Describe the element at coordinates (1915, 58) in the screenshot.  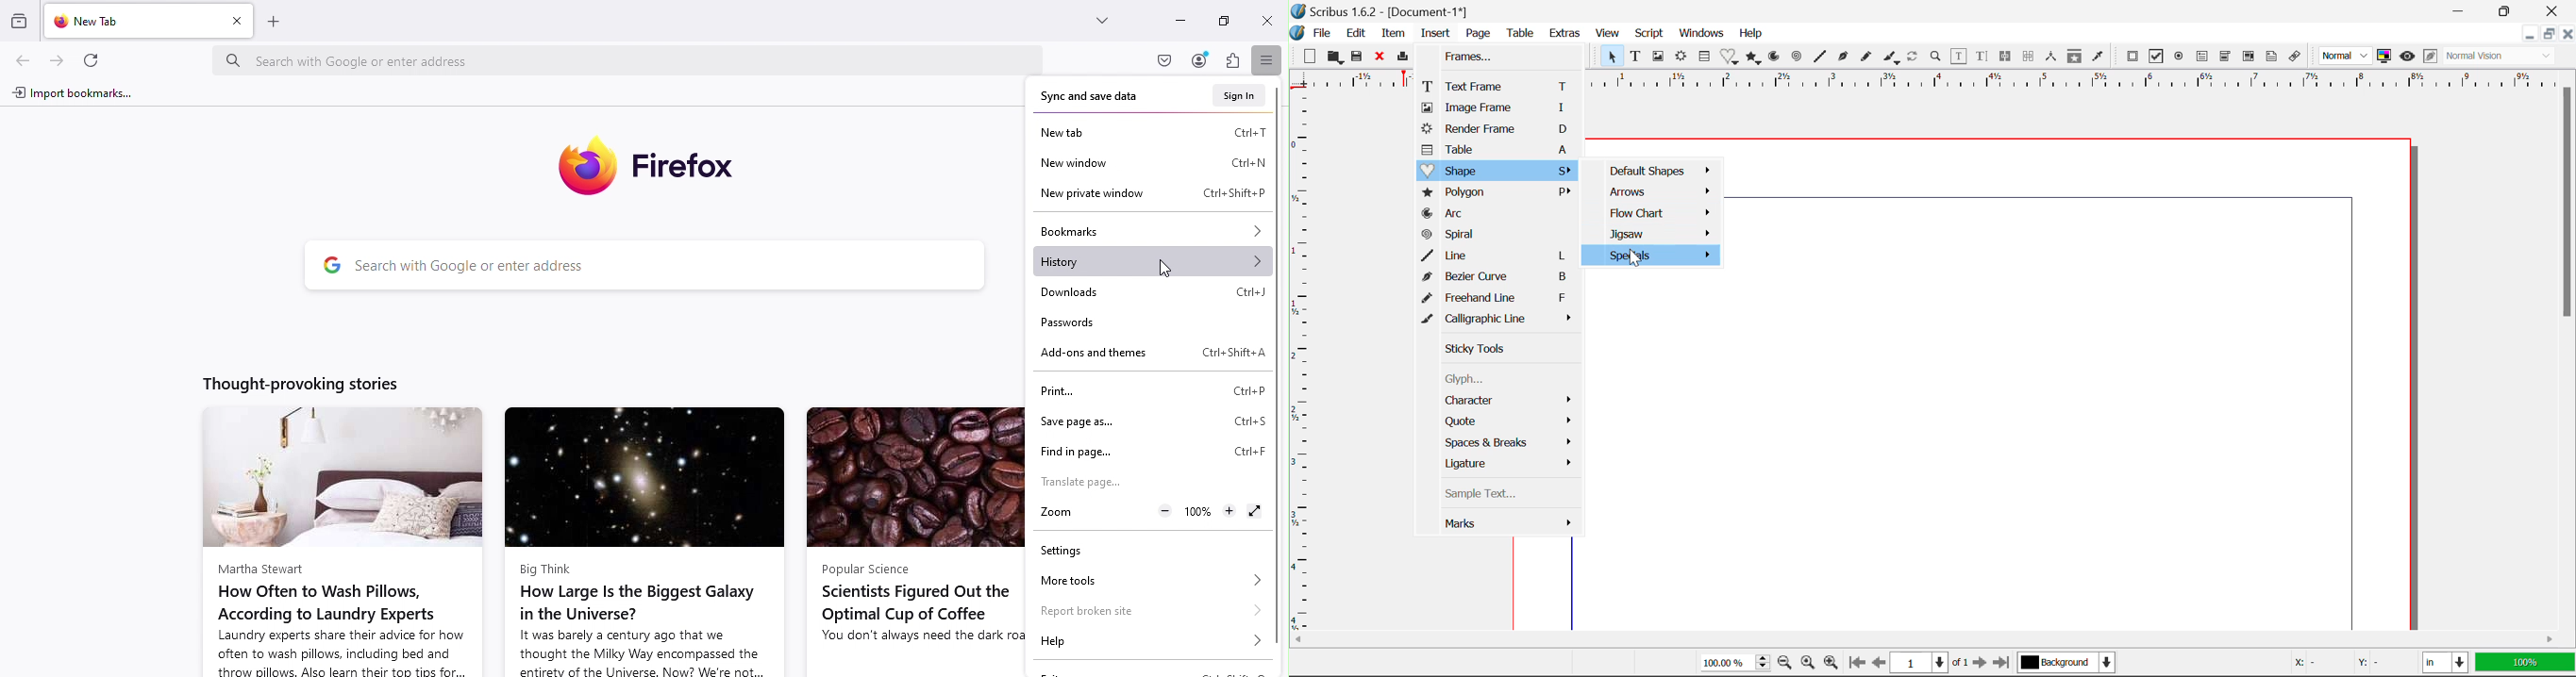
I see `Refresh` at that location.